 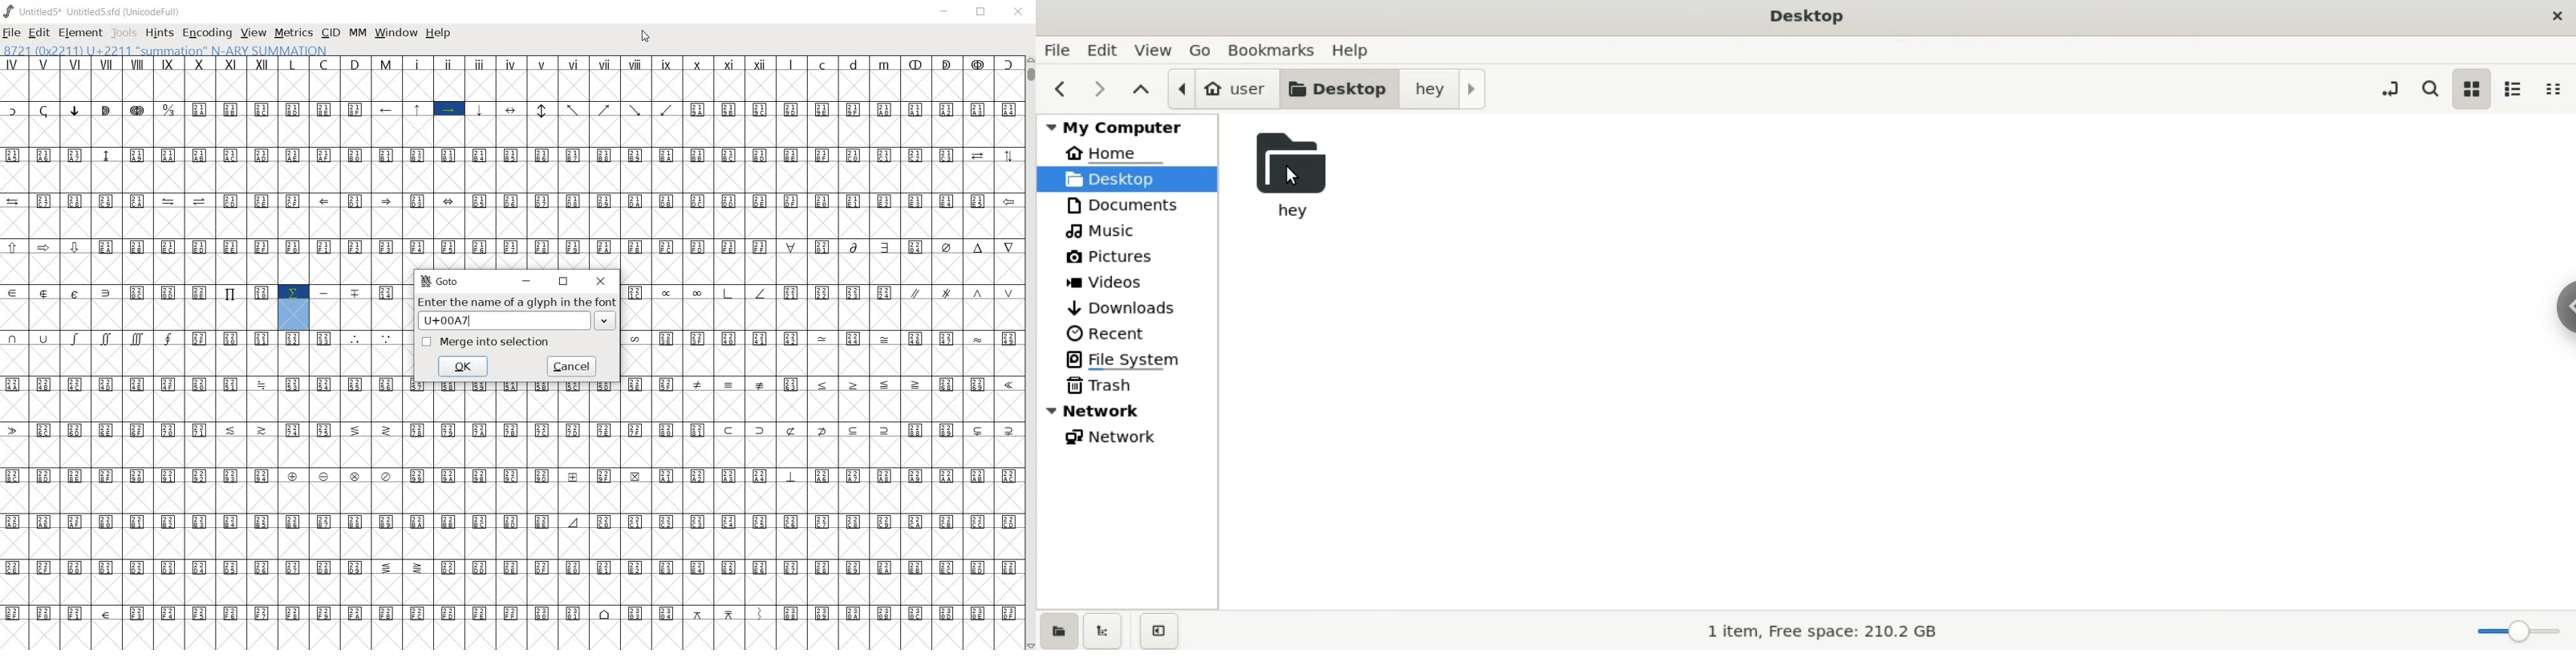 What do you see at coordinates (600, 280) in the screenshot?
I see `close` at bounding box center [600, 280].